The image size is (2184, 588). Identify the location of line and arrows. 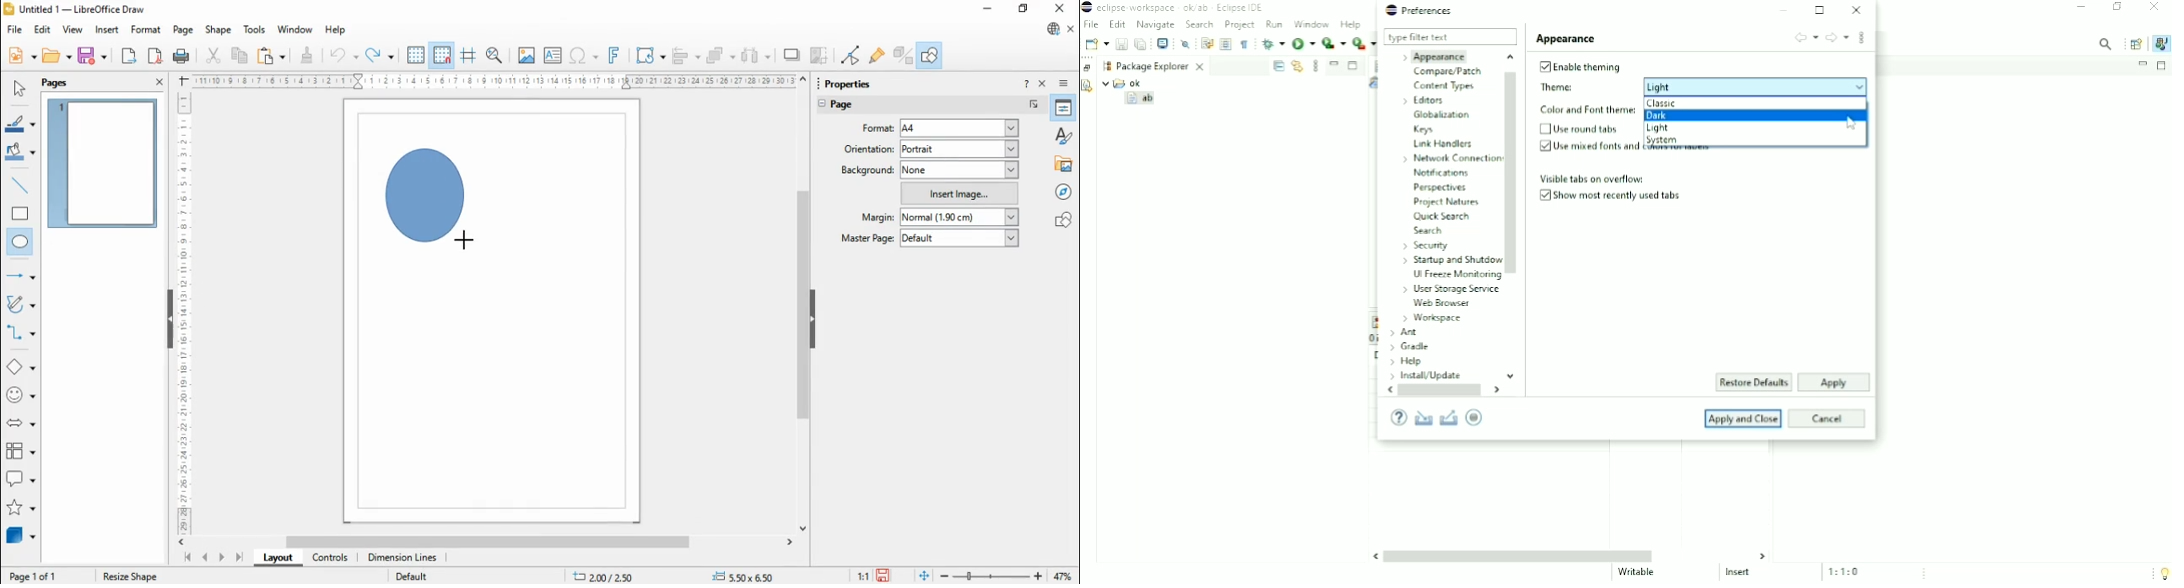
(21, 276).